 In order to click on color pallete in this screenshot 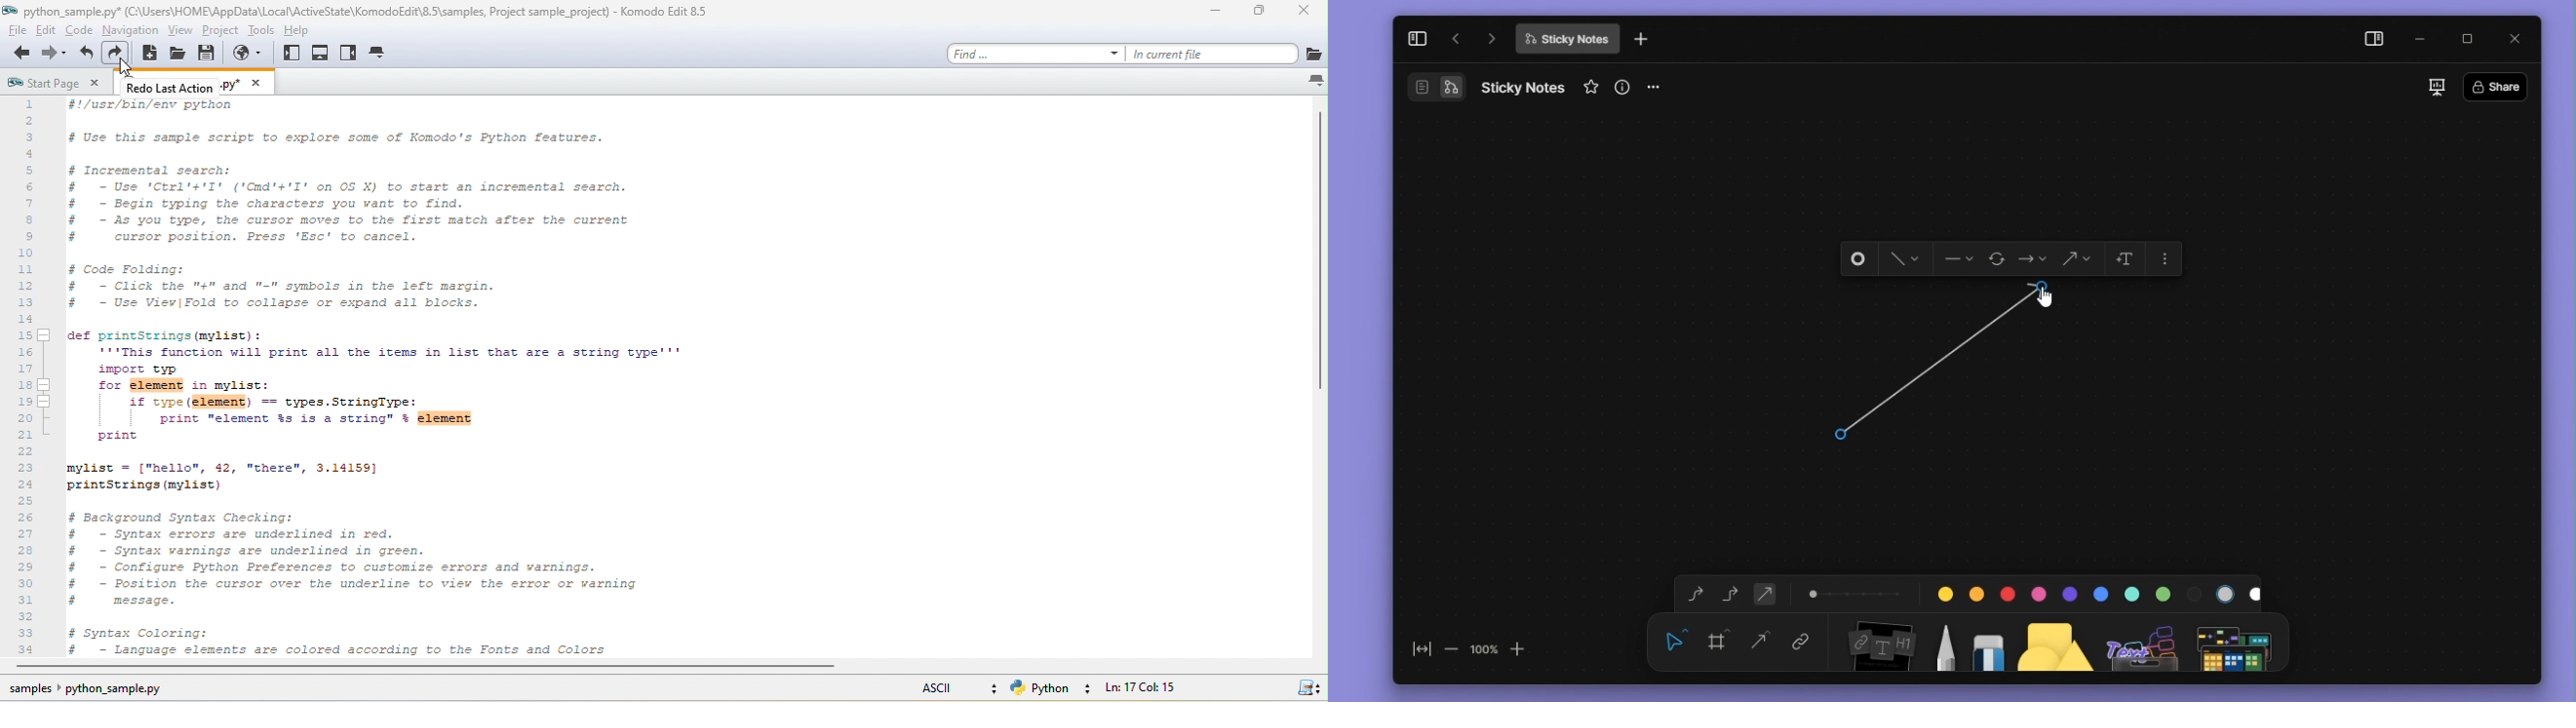, I will do `click(2093, 590)`.